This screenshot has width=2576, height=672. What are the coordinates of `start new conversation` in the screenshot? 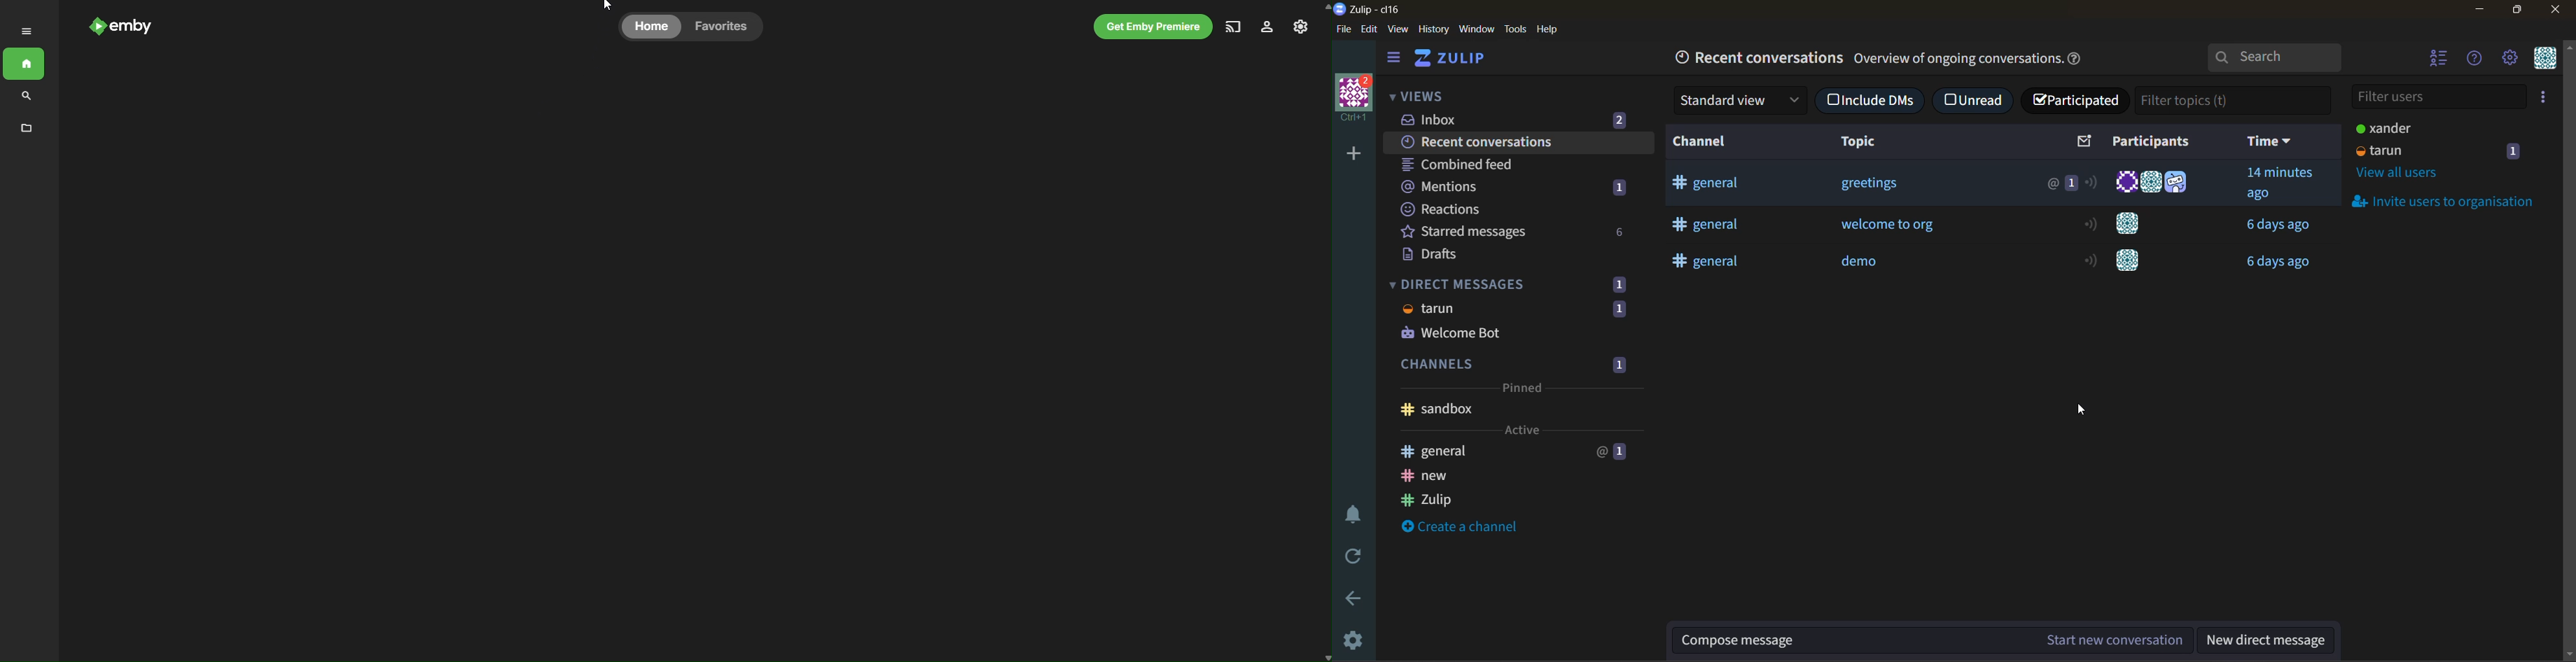 It's located at (2112, 640).